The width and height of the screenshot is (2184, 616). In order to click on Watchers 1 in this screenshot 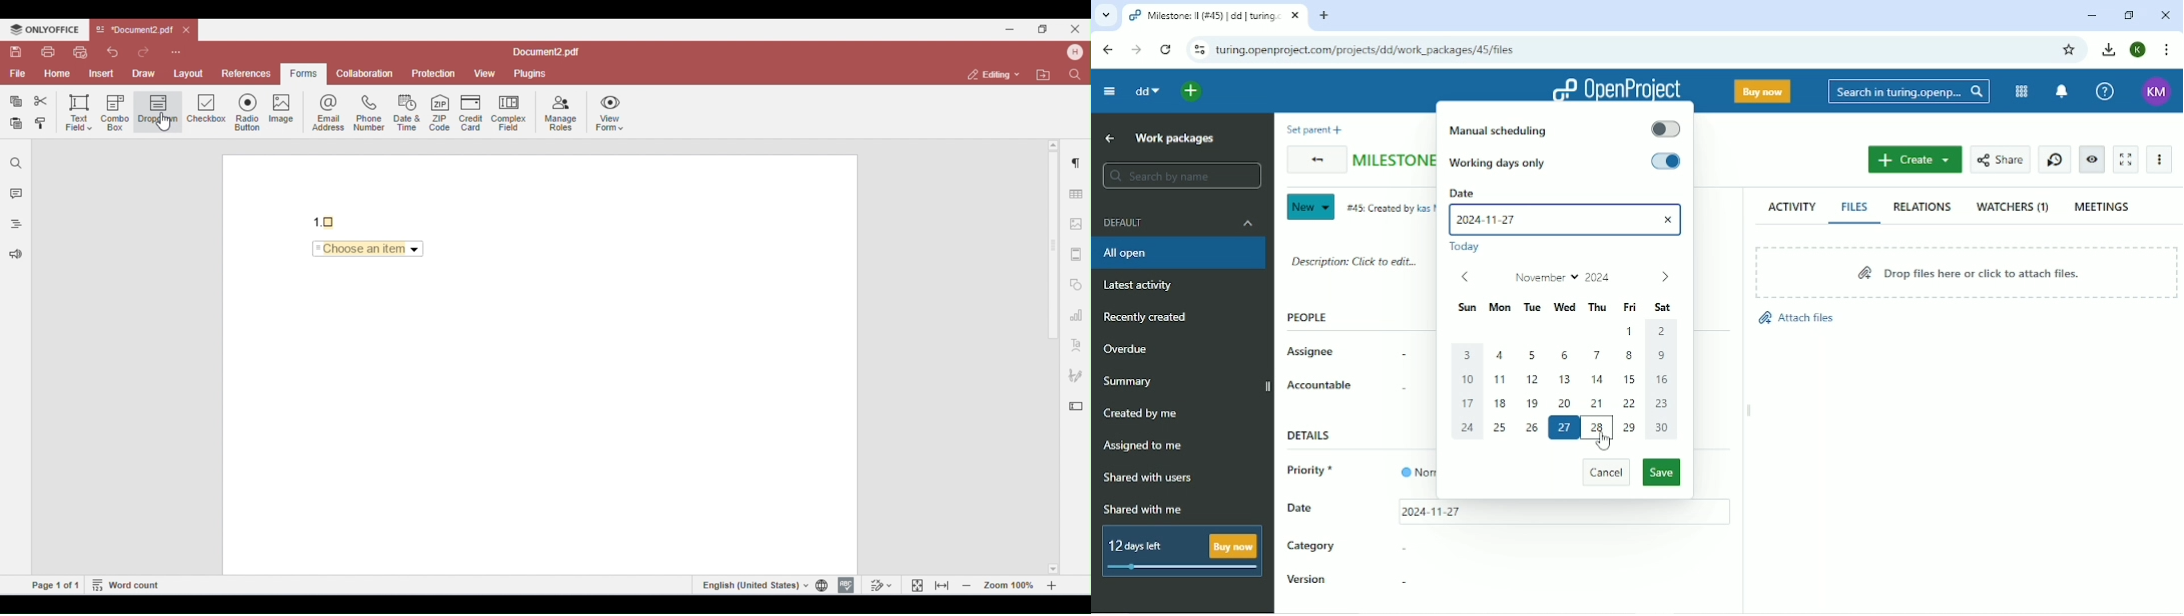, I will do `click(2013, 207)`.